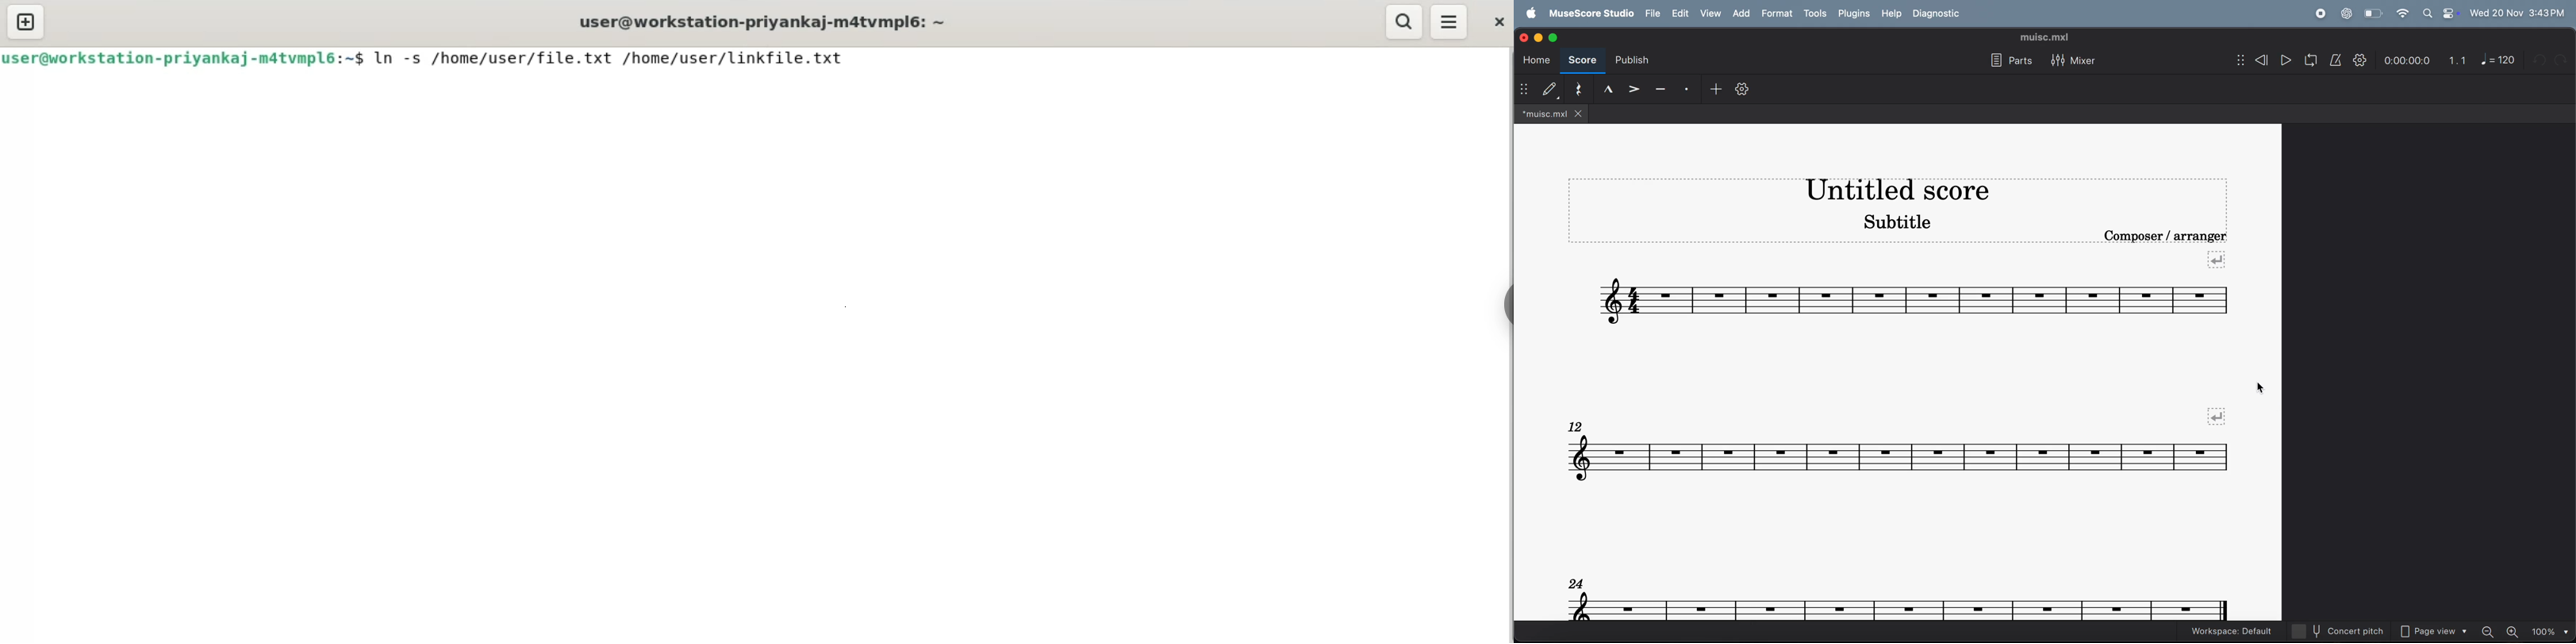 The image size is (2576, 644). What do you see at coordinates (1552, 114) in the screenshot?
I see `file name` at bounding box center [1552, 114].